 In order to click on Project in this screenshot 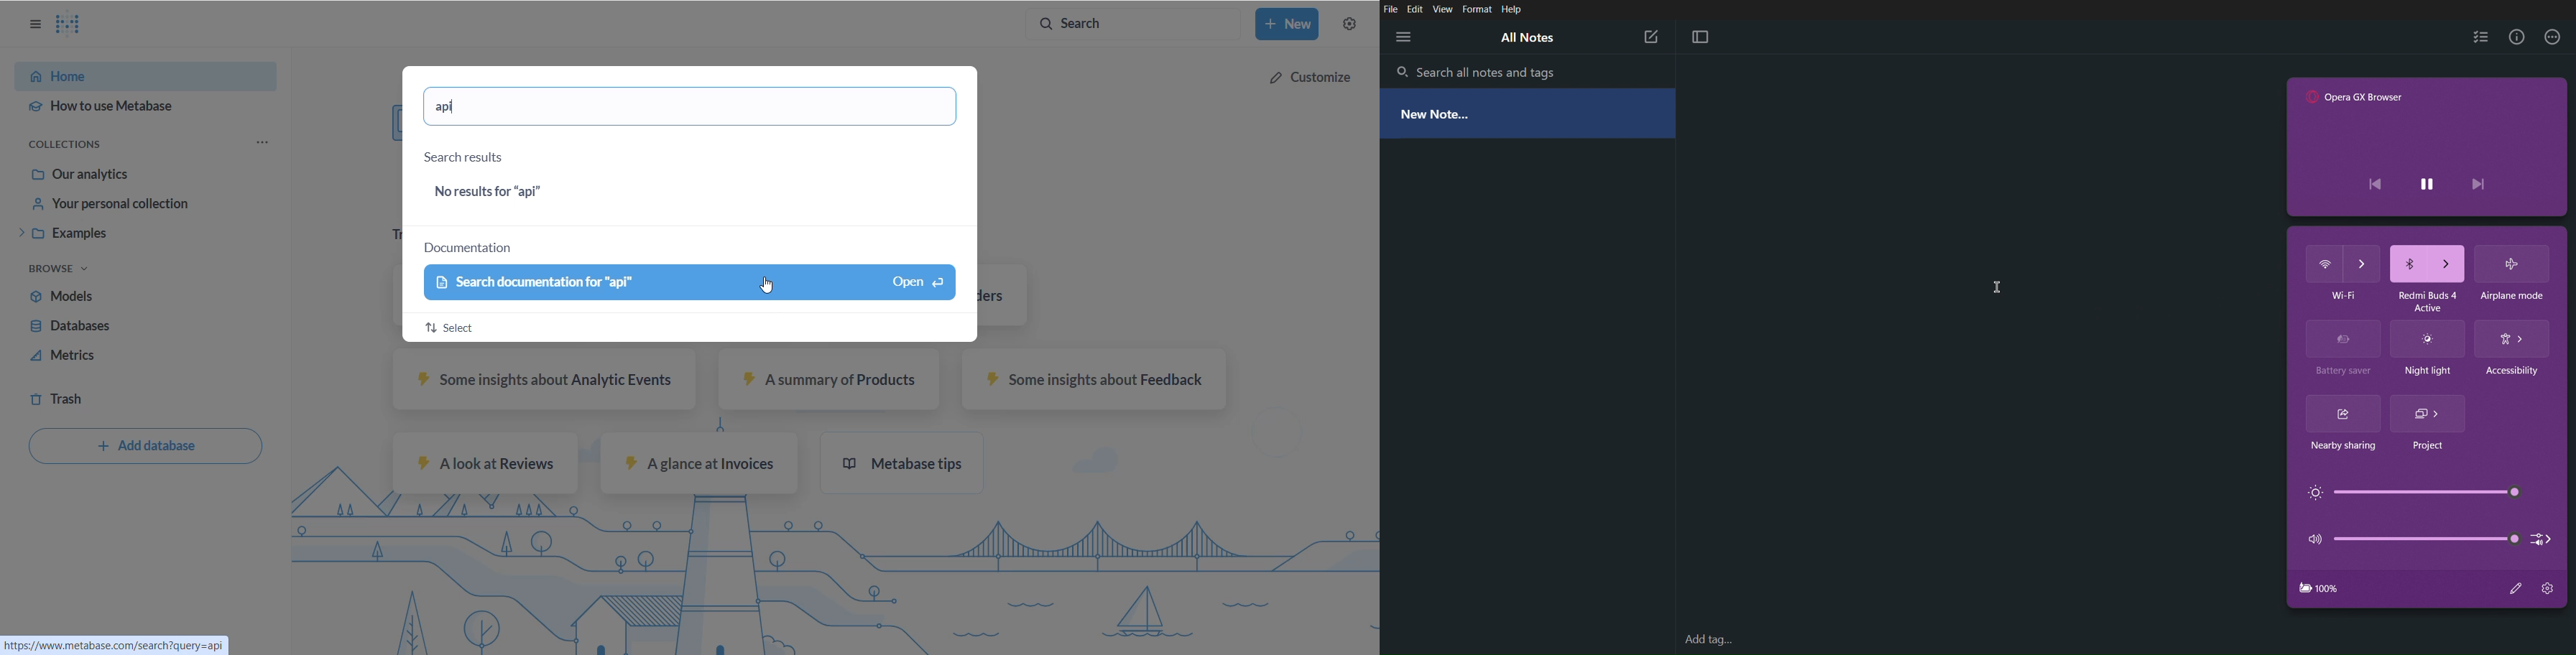, I will do `click(2427, 445)`.